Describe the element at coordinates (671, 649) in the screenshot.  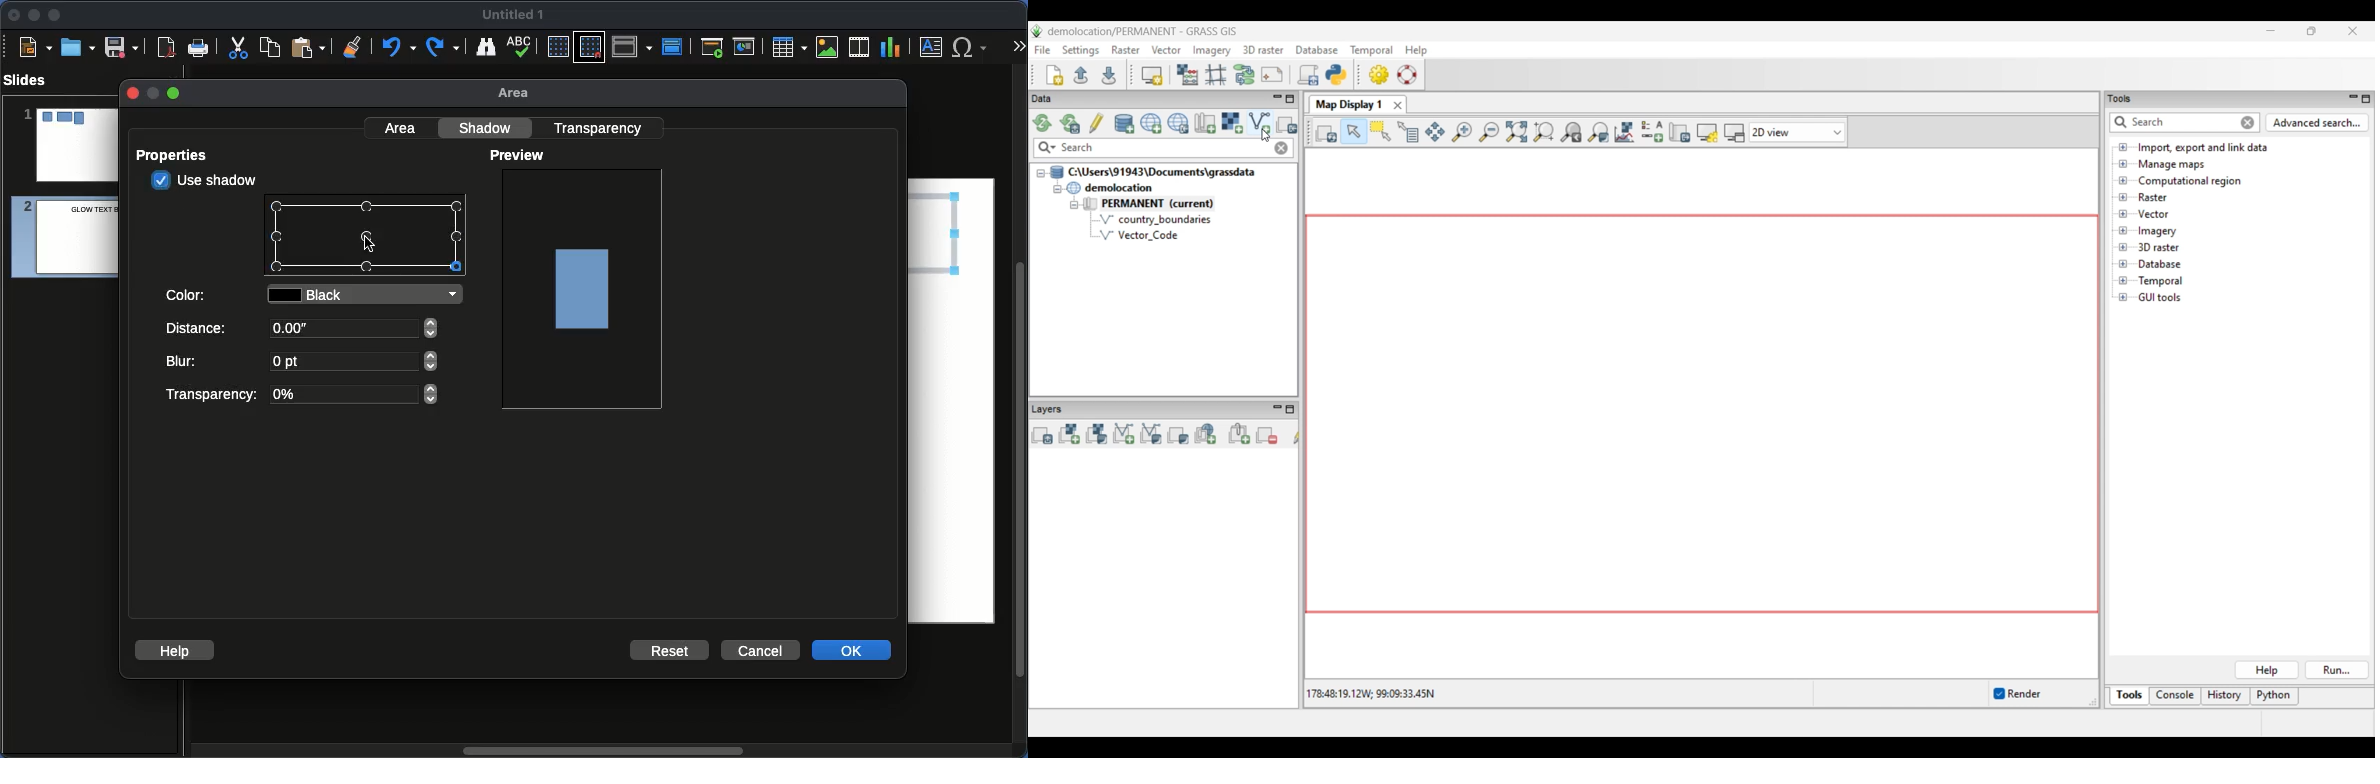
I see `Reset` at that location.